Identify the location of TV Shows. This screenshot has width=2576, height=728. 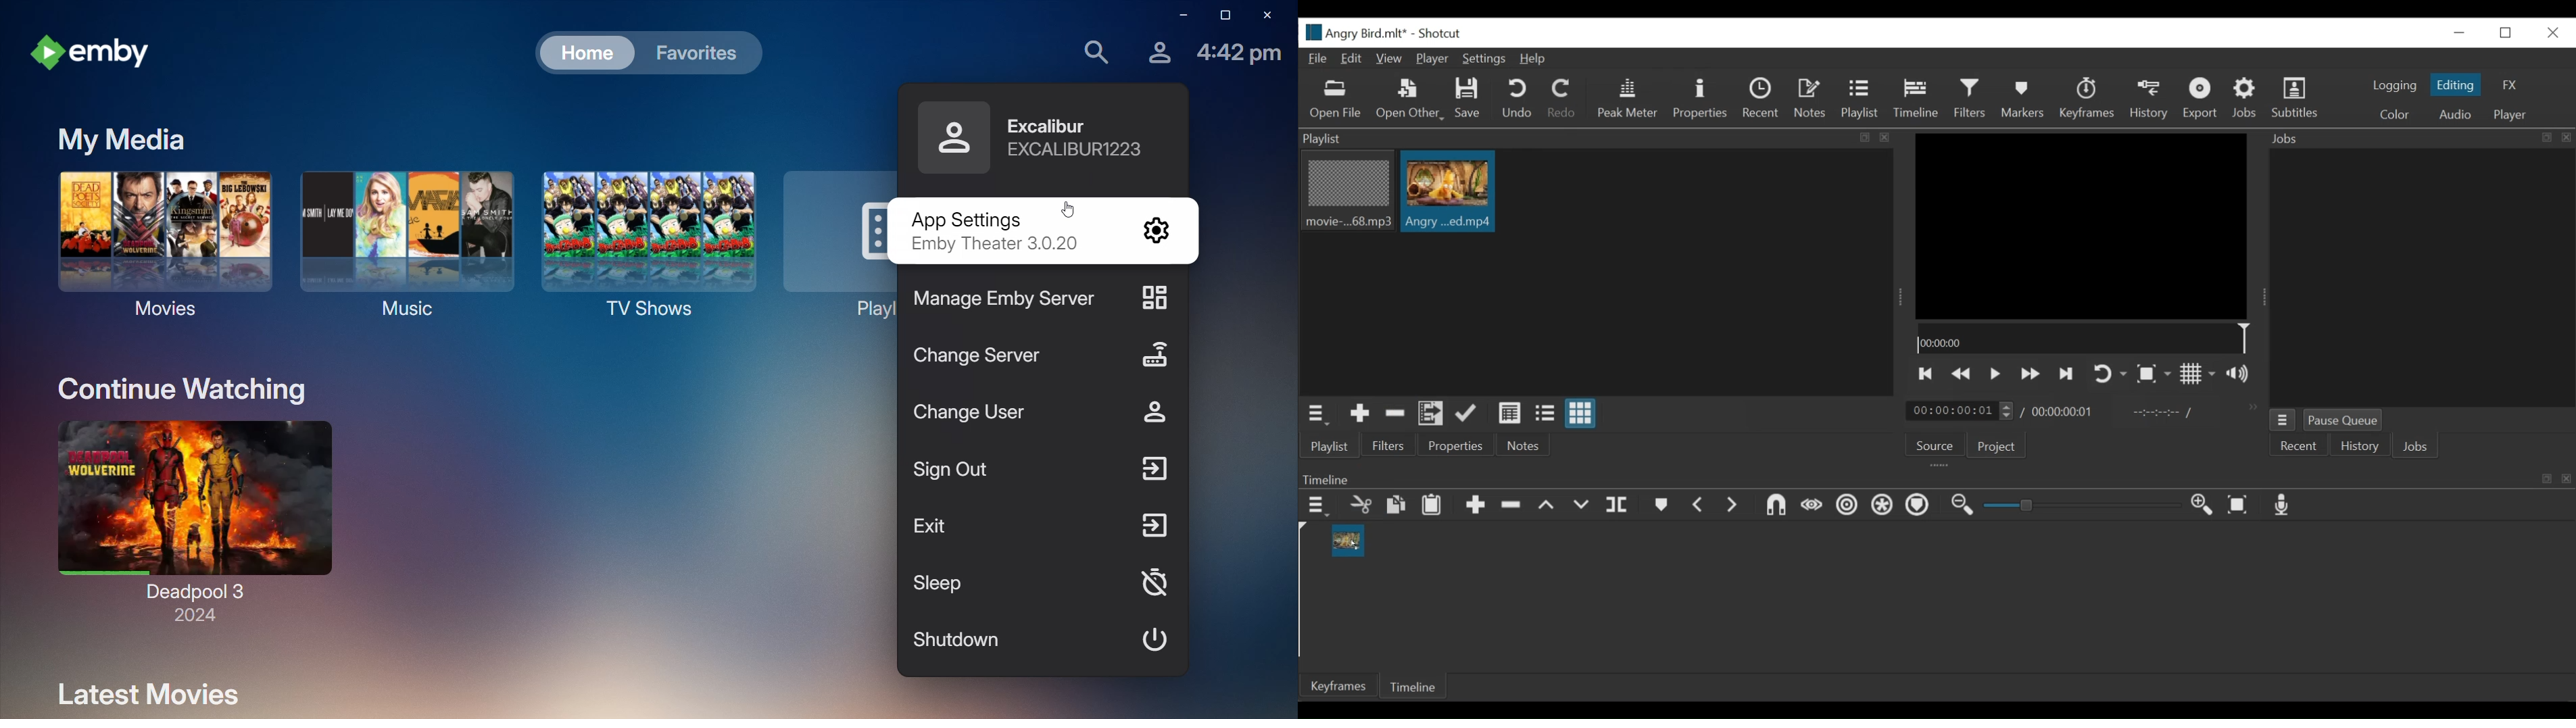
(646, 242).